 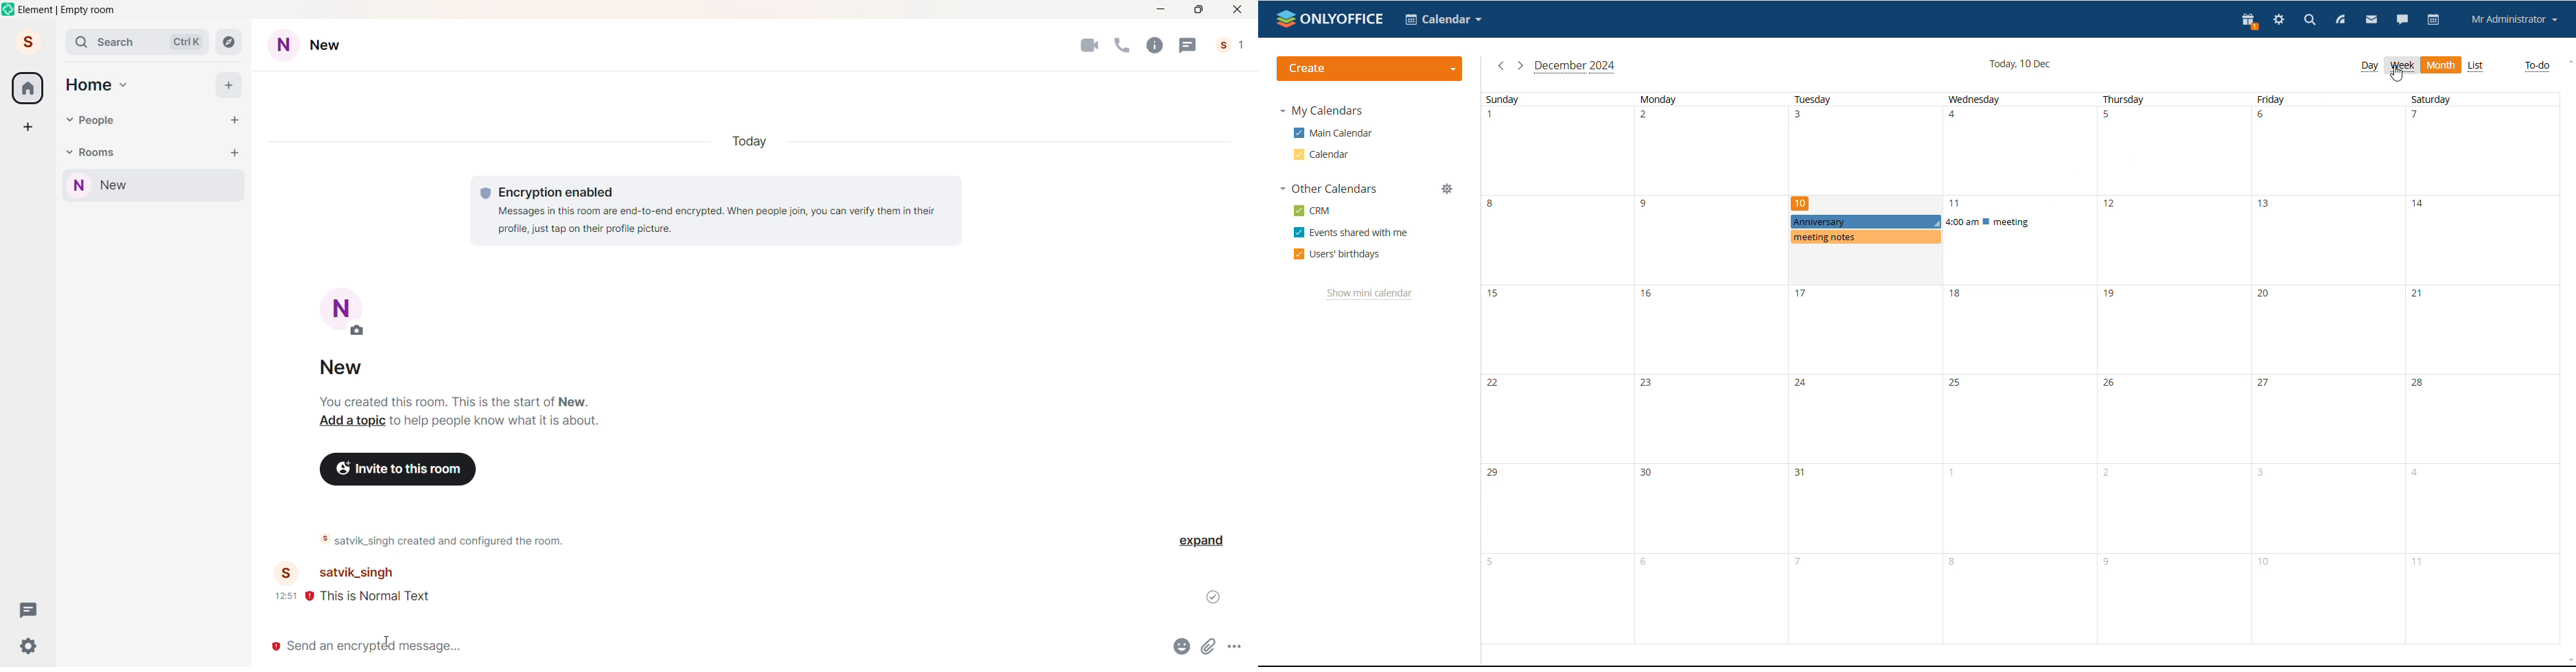 What do you see at coordinates (1370, 69) in the screenshot?
I see `create` at bounding box center [1370, 69].